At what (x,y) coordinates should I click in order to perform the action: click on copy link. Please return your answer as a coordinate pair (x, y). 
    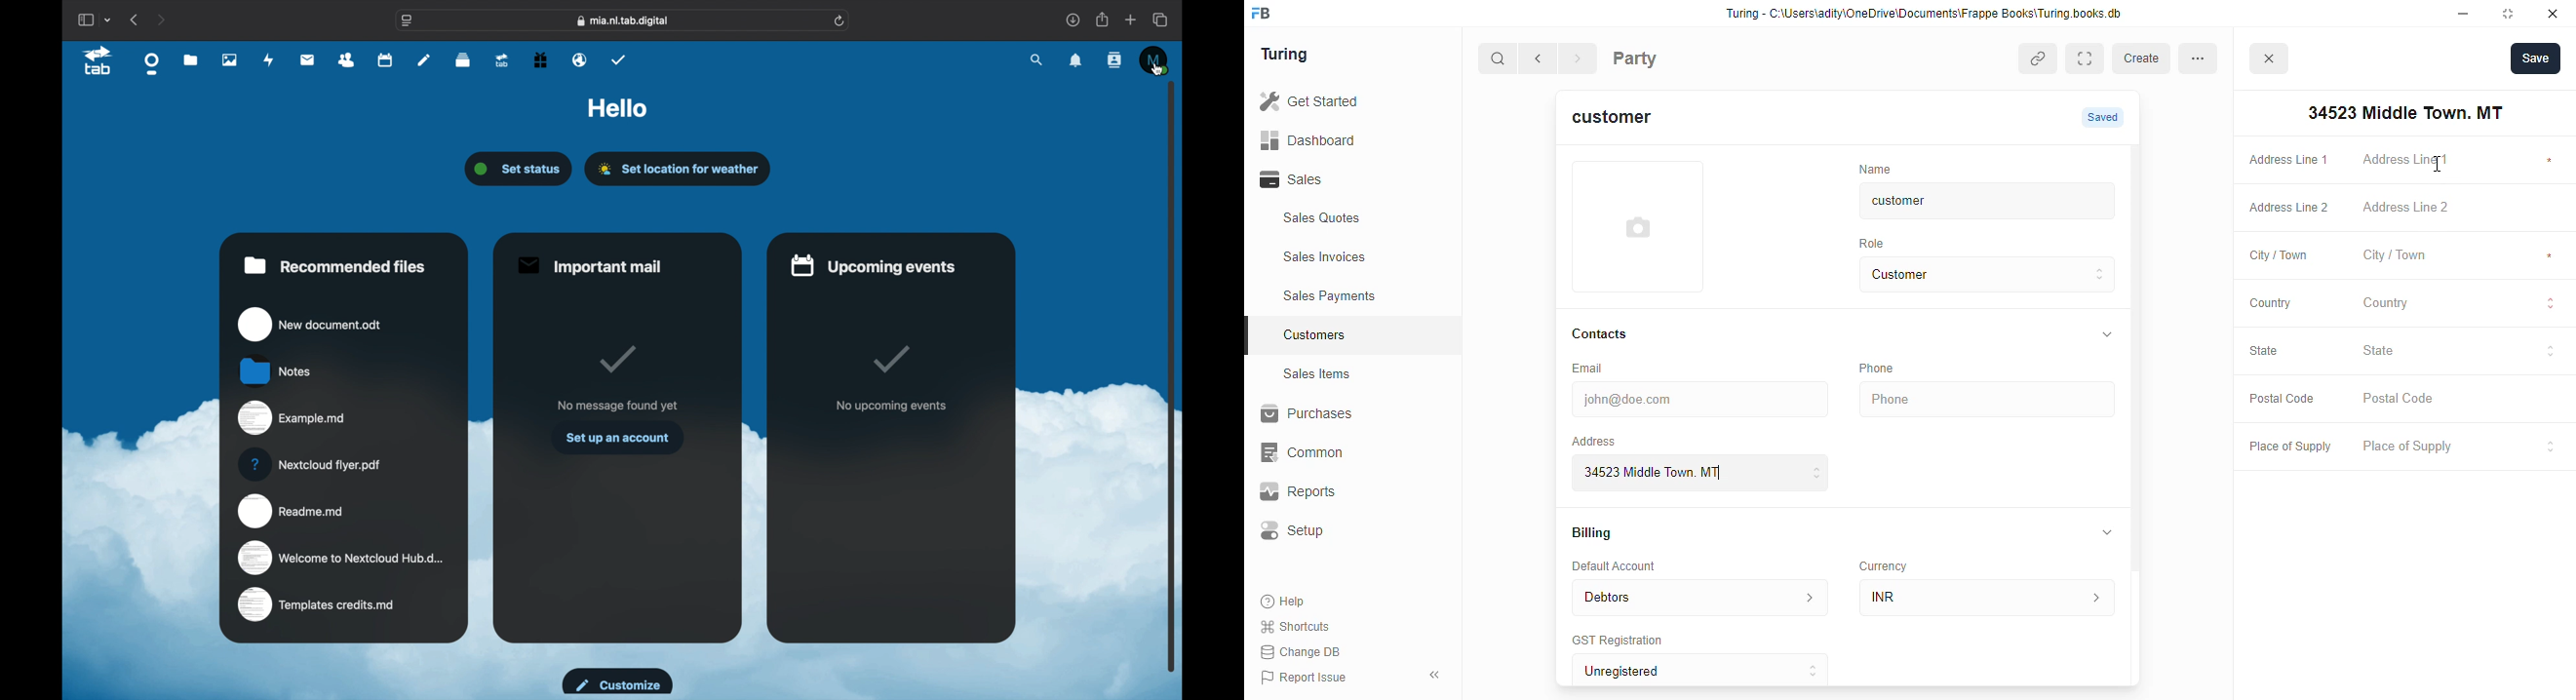
    Looking at the image, I should click on (2040, 60).